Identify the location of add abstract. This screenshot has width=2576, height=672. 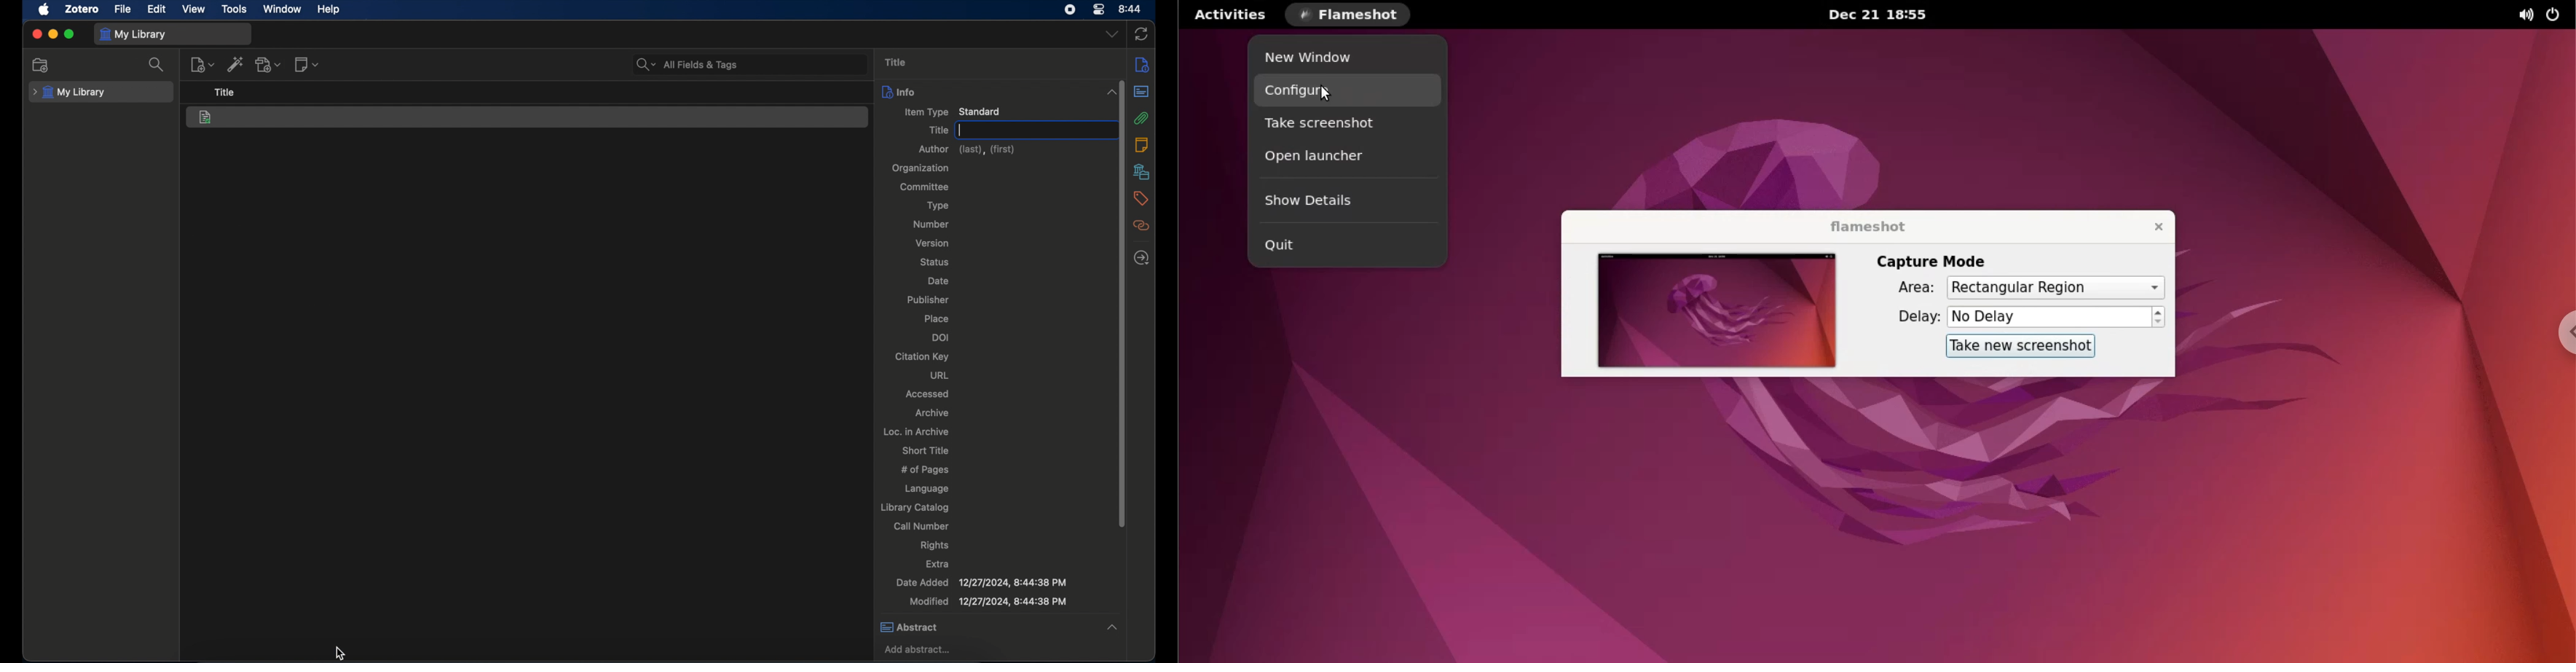
(920, 650).